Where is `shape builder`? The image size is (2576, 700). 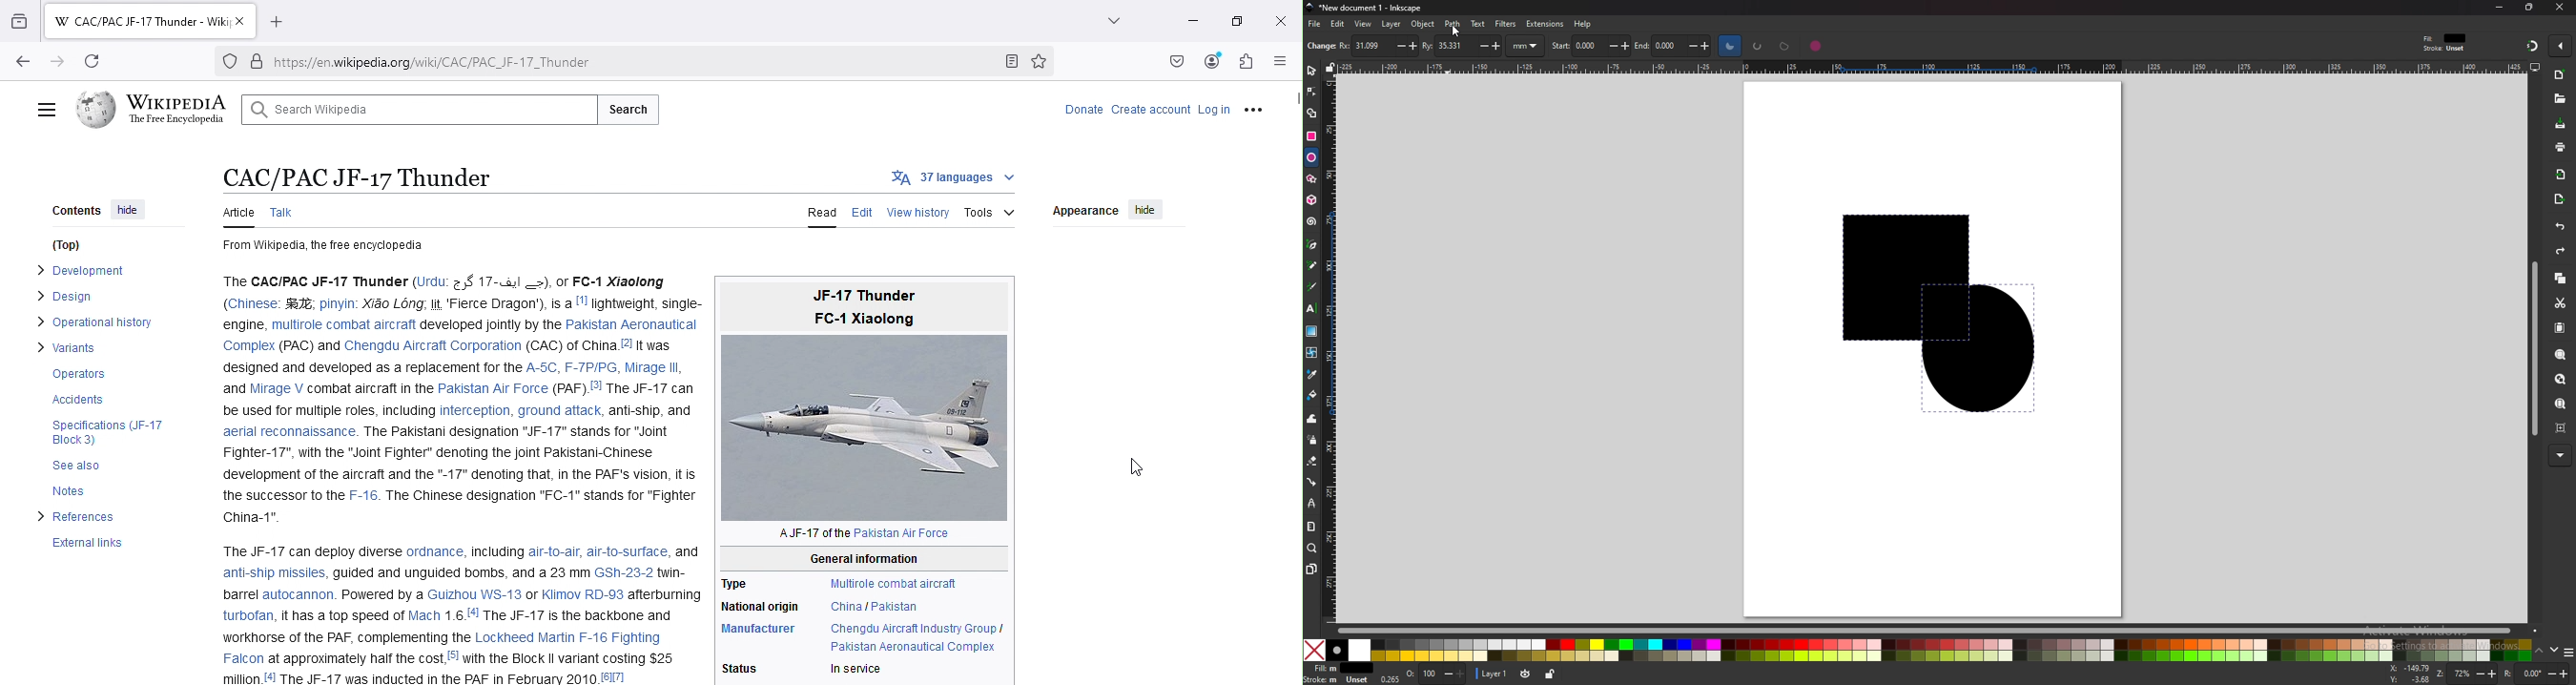
shape builder is located at coordinates (1311, 114).